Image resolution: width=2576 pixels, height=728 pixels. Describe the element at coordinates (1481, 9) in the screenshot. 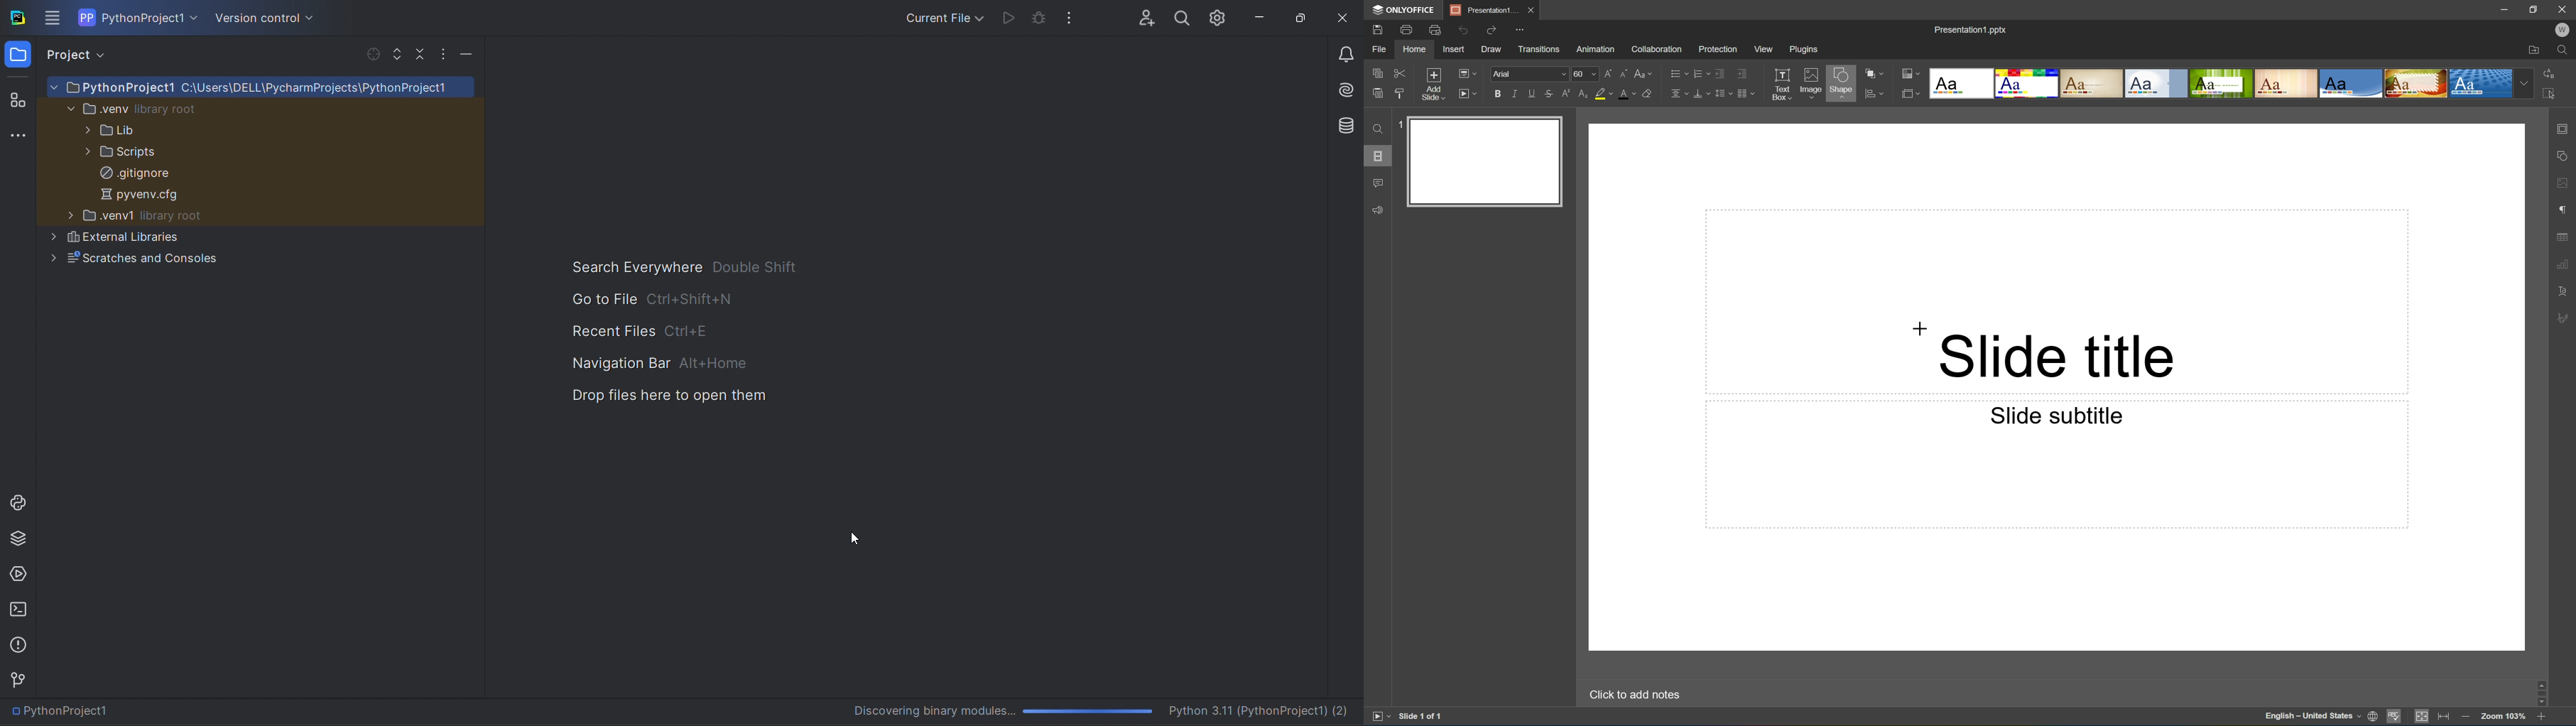

I see `Presentation1...` at that location.